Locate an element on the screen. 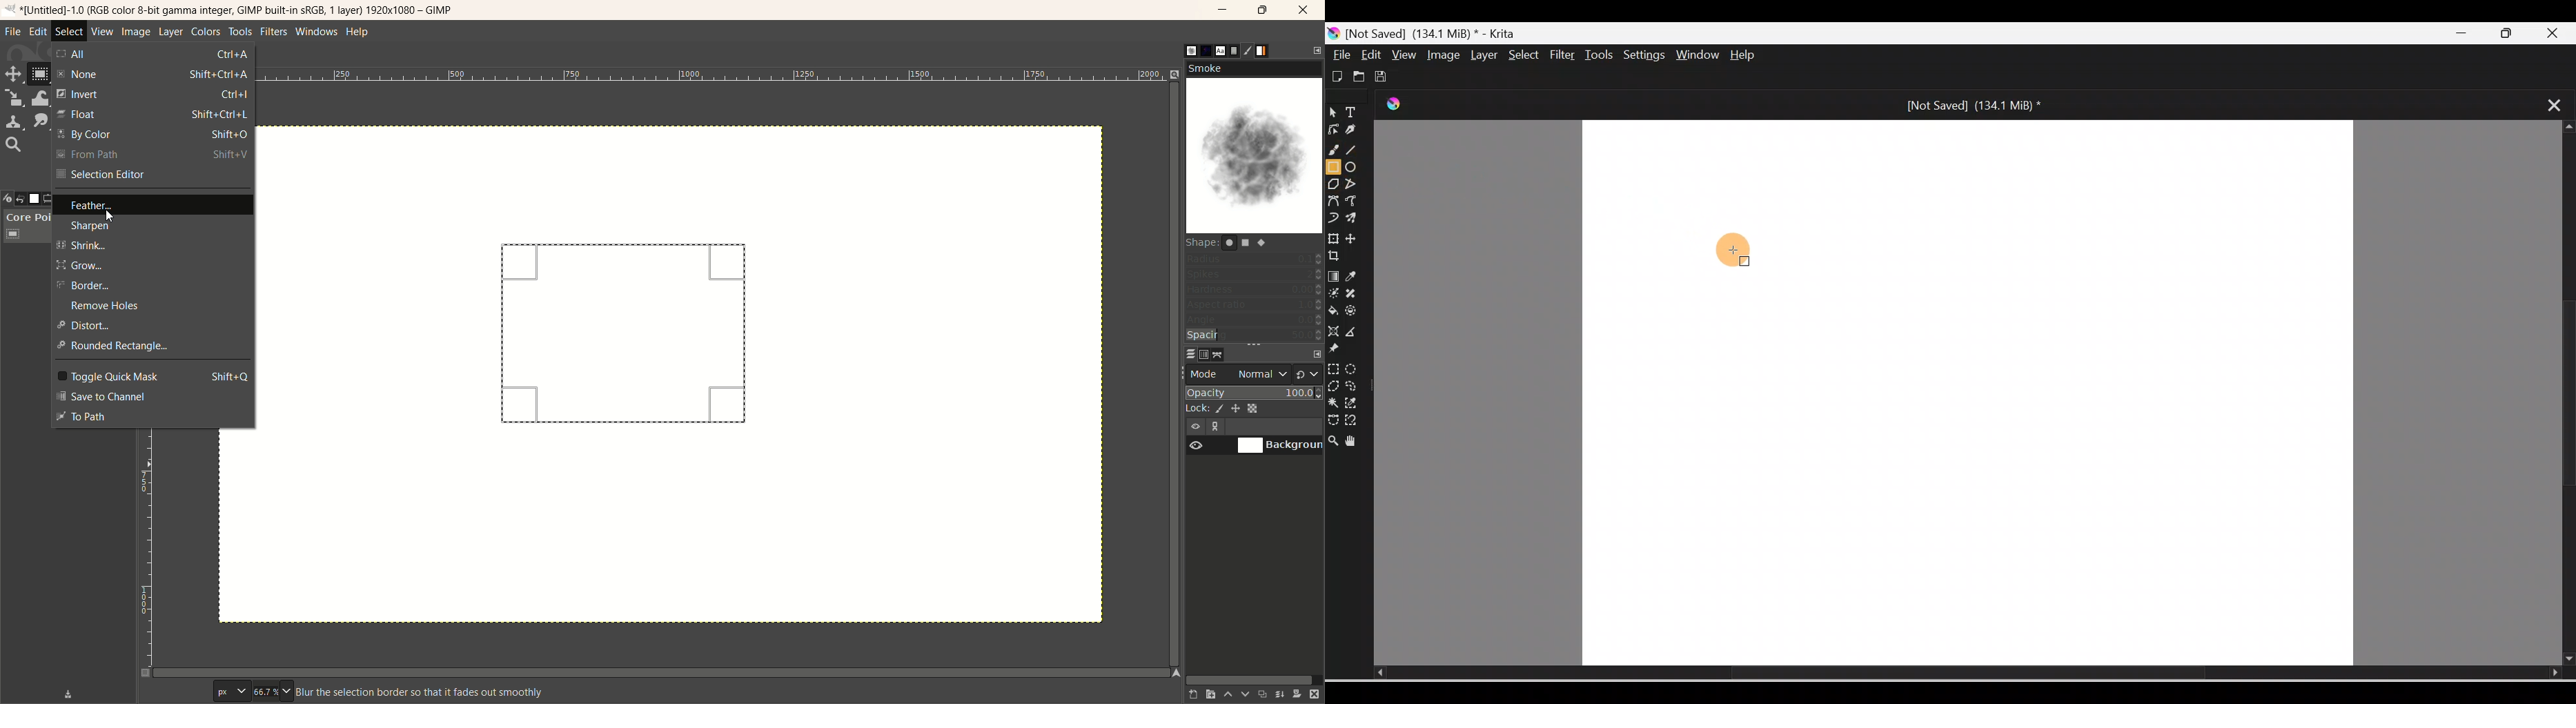 The image size is (2576, 728). border is located at coordinates (148, 285).